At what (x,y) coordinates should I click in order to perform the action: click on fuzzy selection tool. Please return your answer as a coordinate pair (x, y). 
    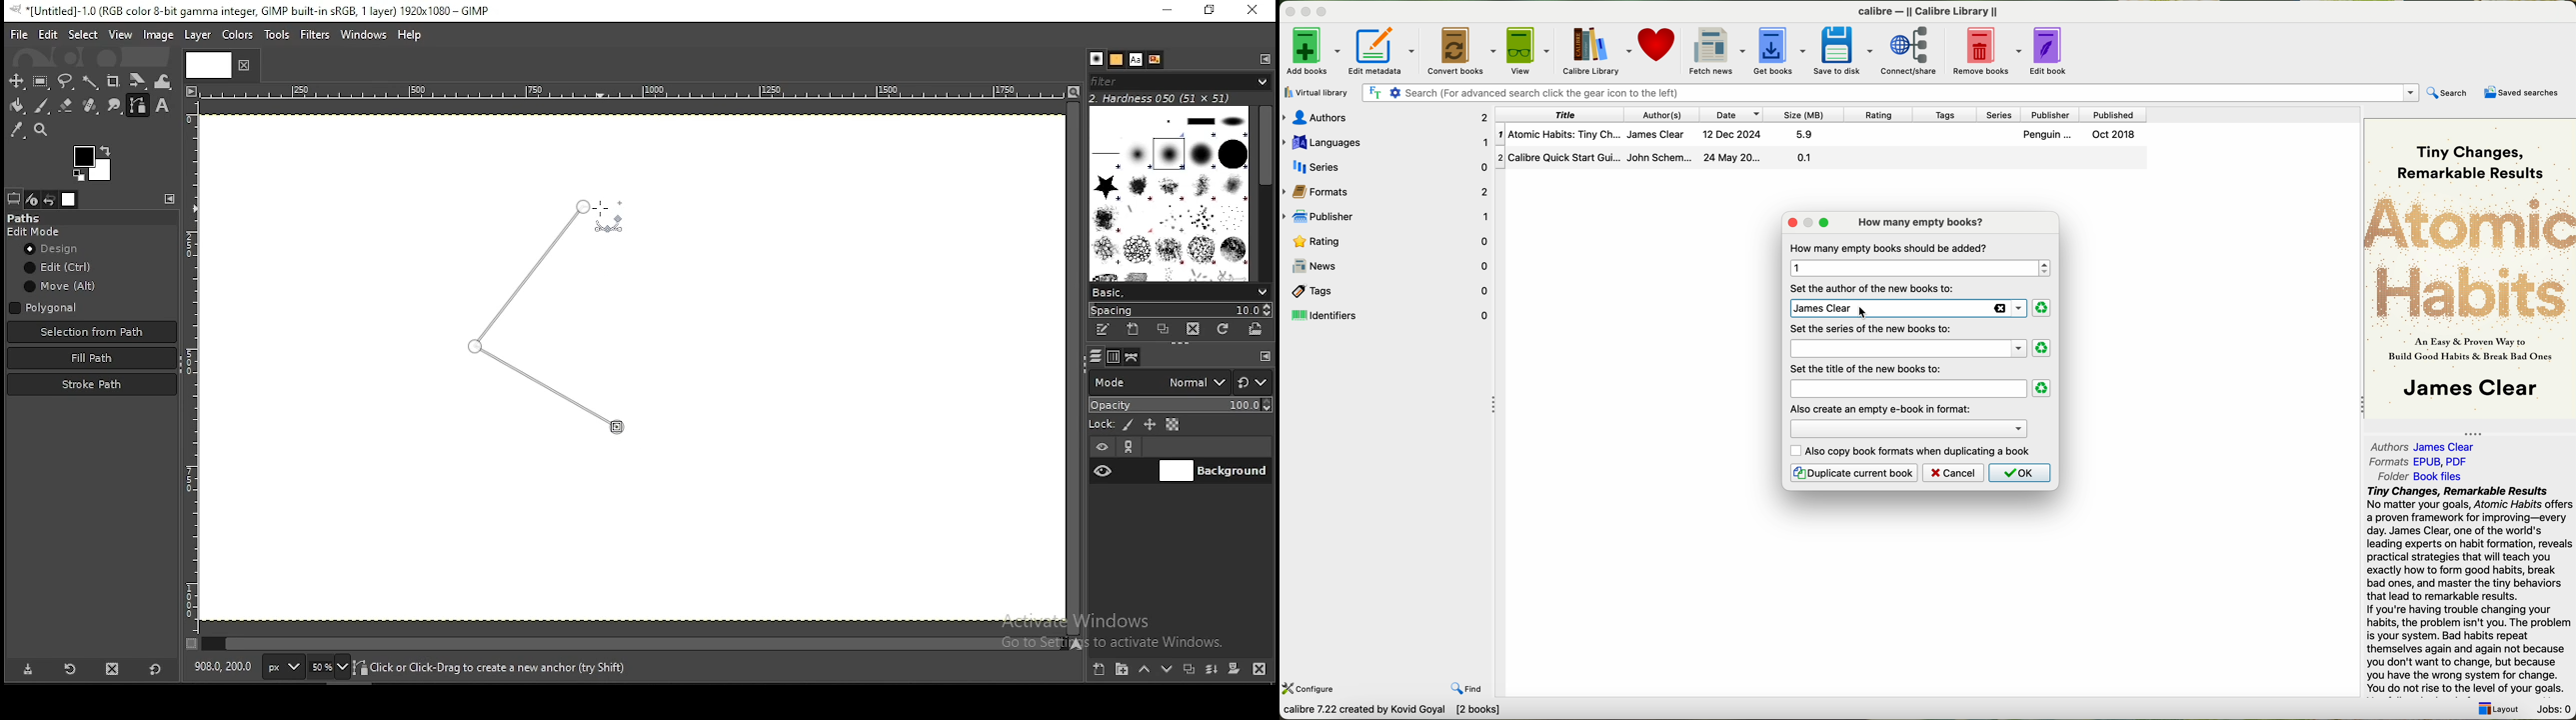
    Looking at the image, I should click on (90, 81).